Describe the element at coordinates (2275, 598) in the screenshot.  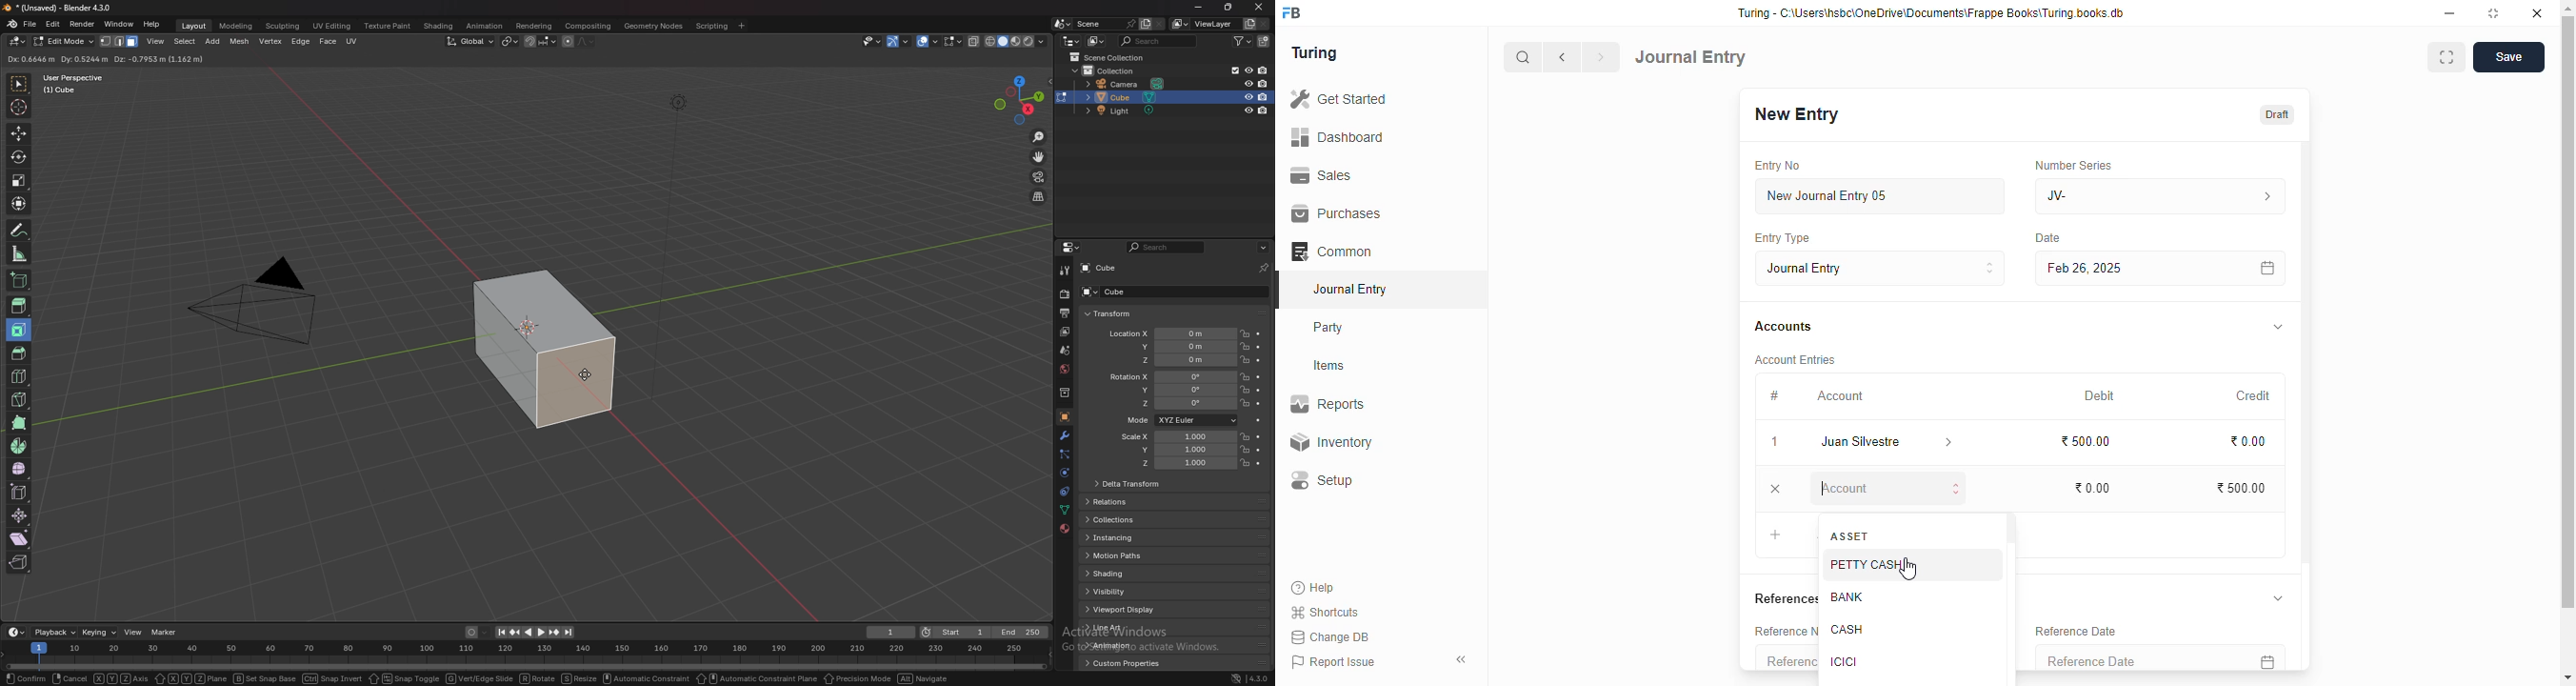
I see `toggle expand/collapse` at that location.